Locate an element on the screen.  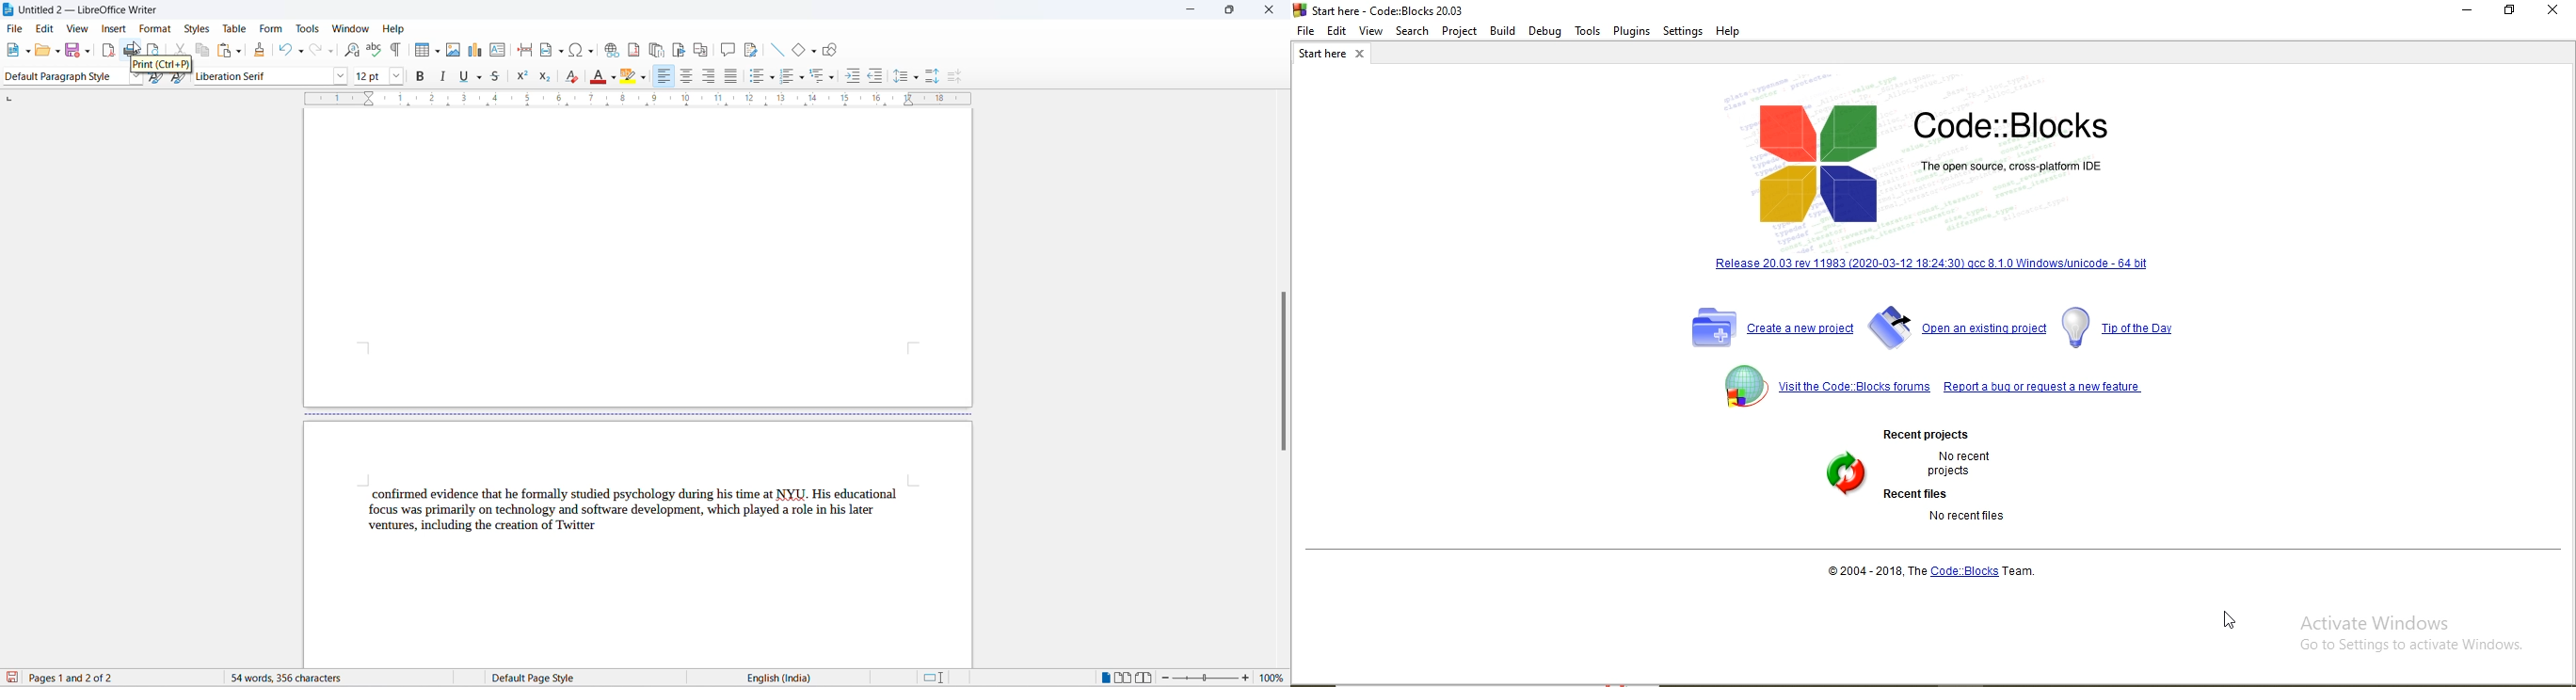
select outline format is located at coordinates (820, 79).